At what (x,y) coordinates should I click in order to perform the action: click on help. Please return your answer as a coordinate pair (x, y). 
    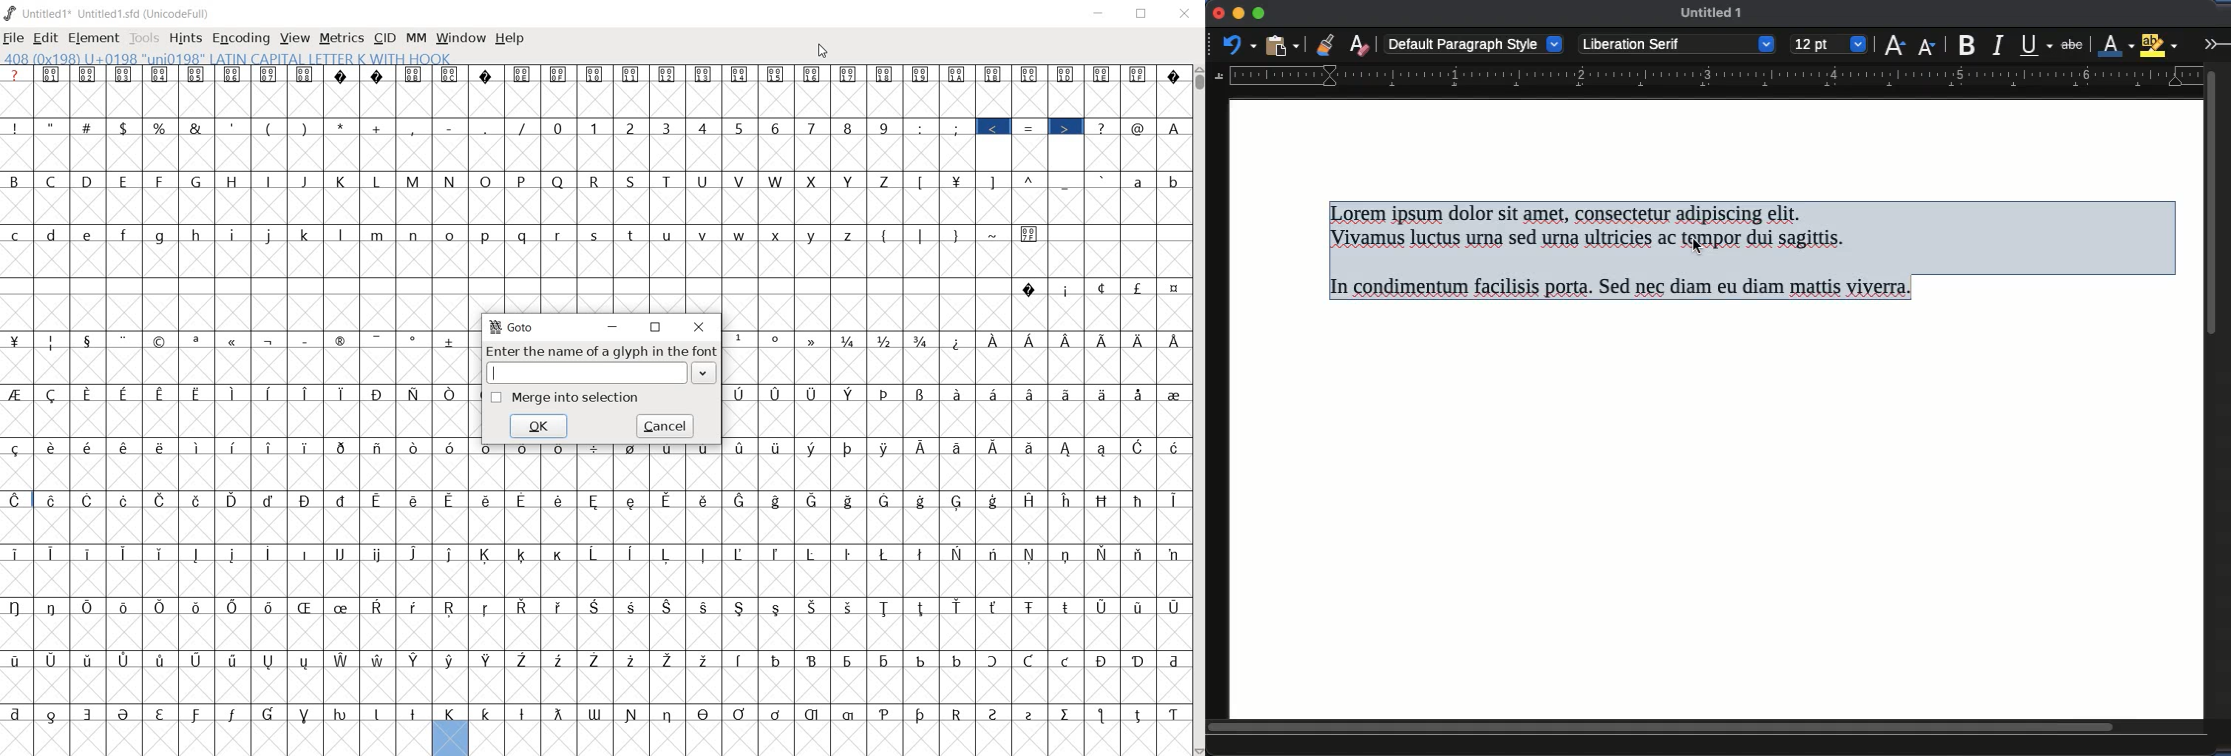
    Looking at the image, I should click on (510, 38).